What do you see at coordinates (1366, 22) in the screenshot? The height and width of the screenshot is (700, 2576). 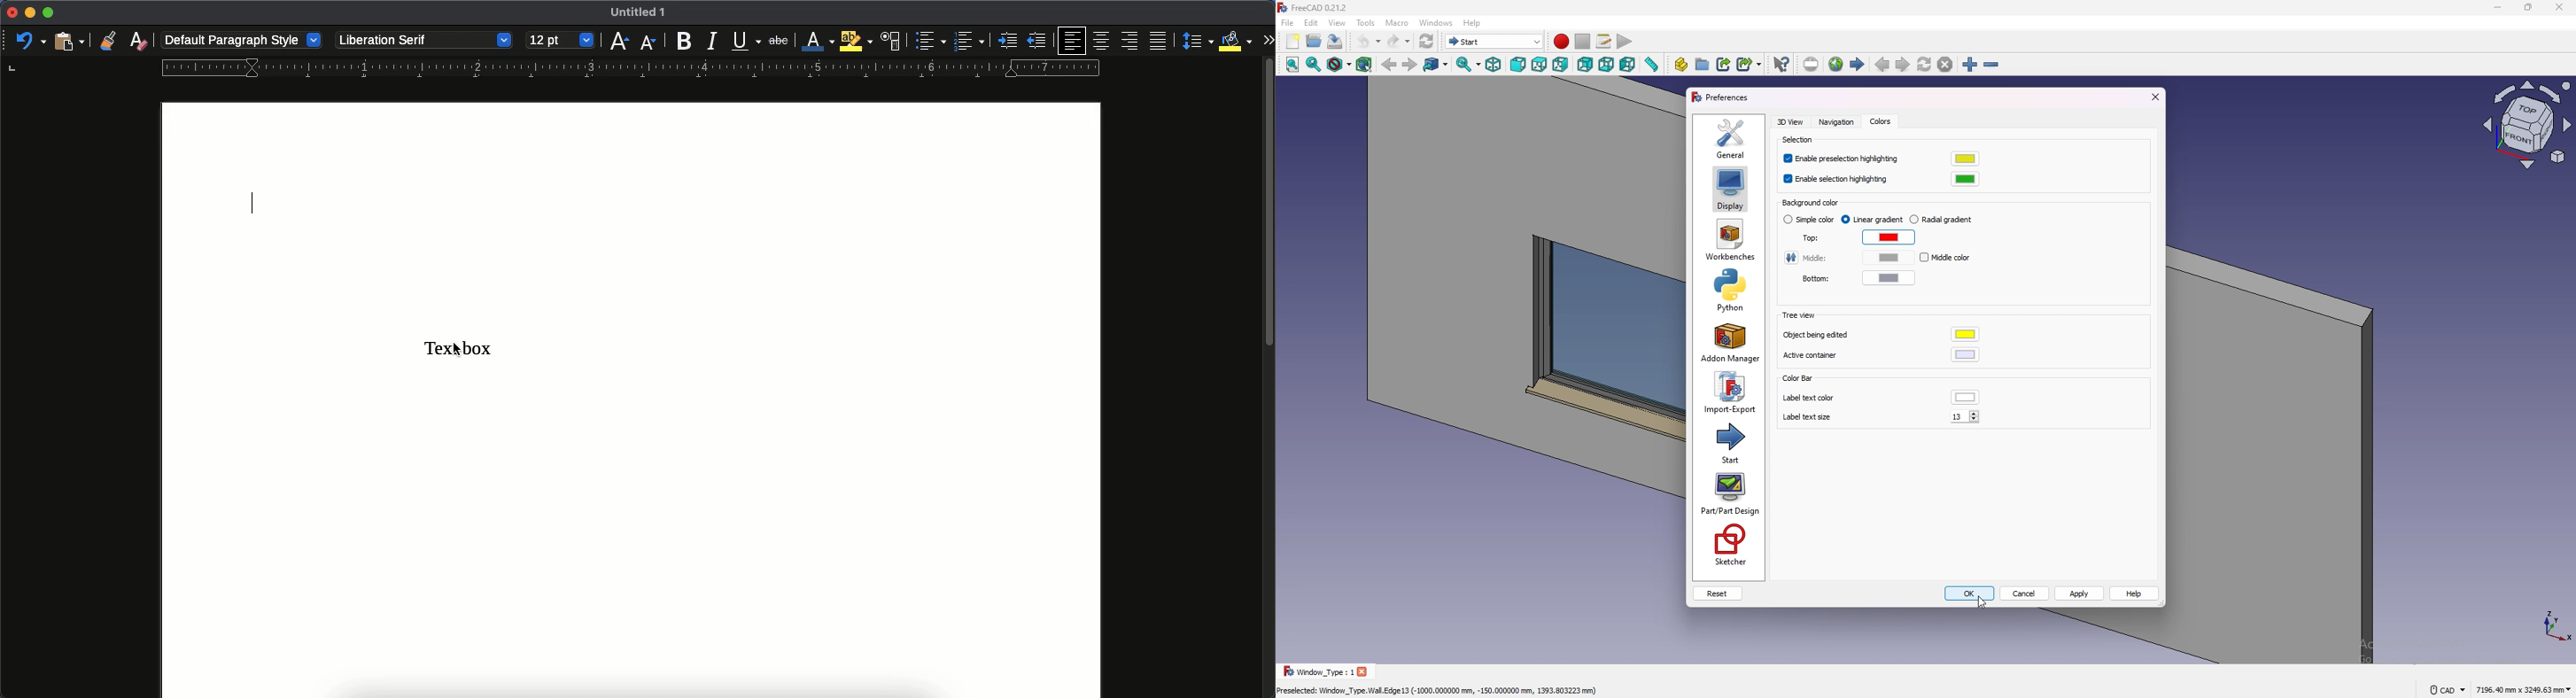 I see `tools` at bounding box center [1366, 22].